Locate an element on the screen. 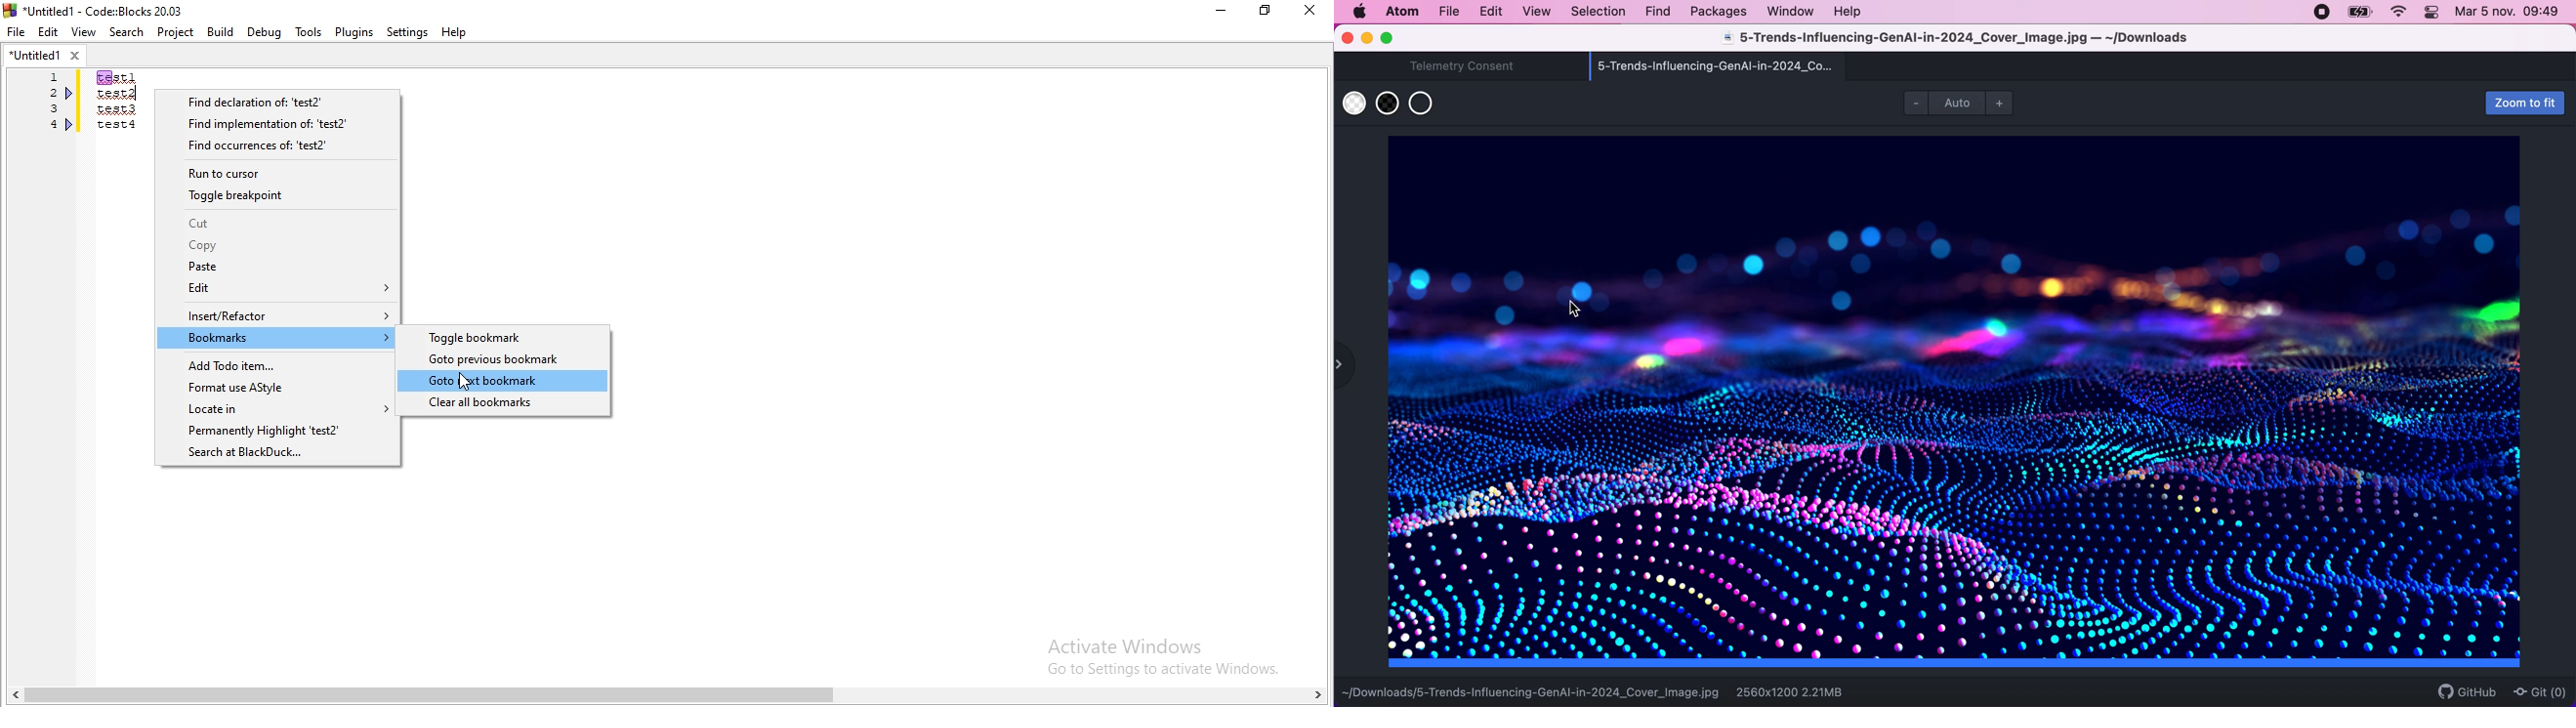 This screenshot has width=2576, height=728. Find occurrences of: 'test2' is located at coordinates (279, 147).